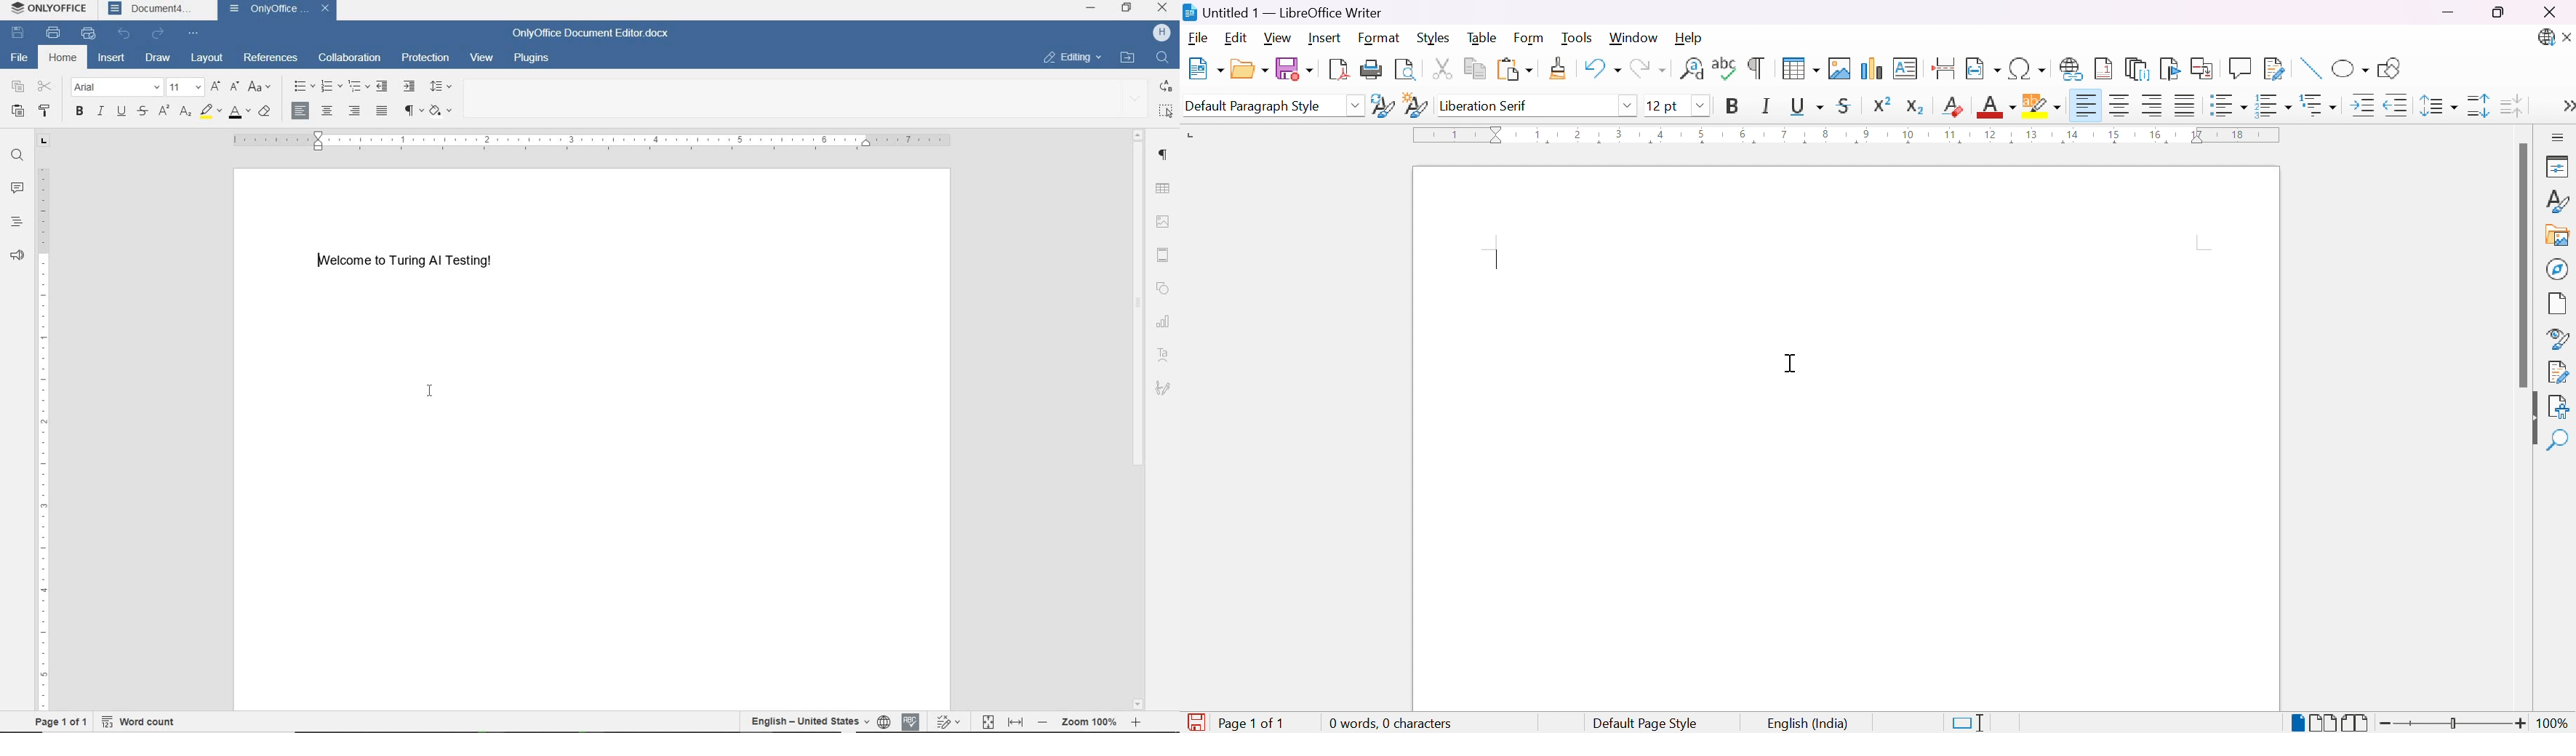 This screenshot has height=756, width=2576. I want to click on New style from selection, so click(1417, 107).